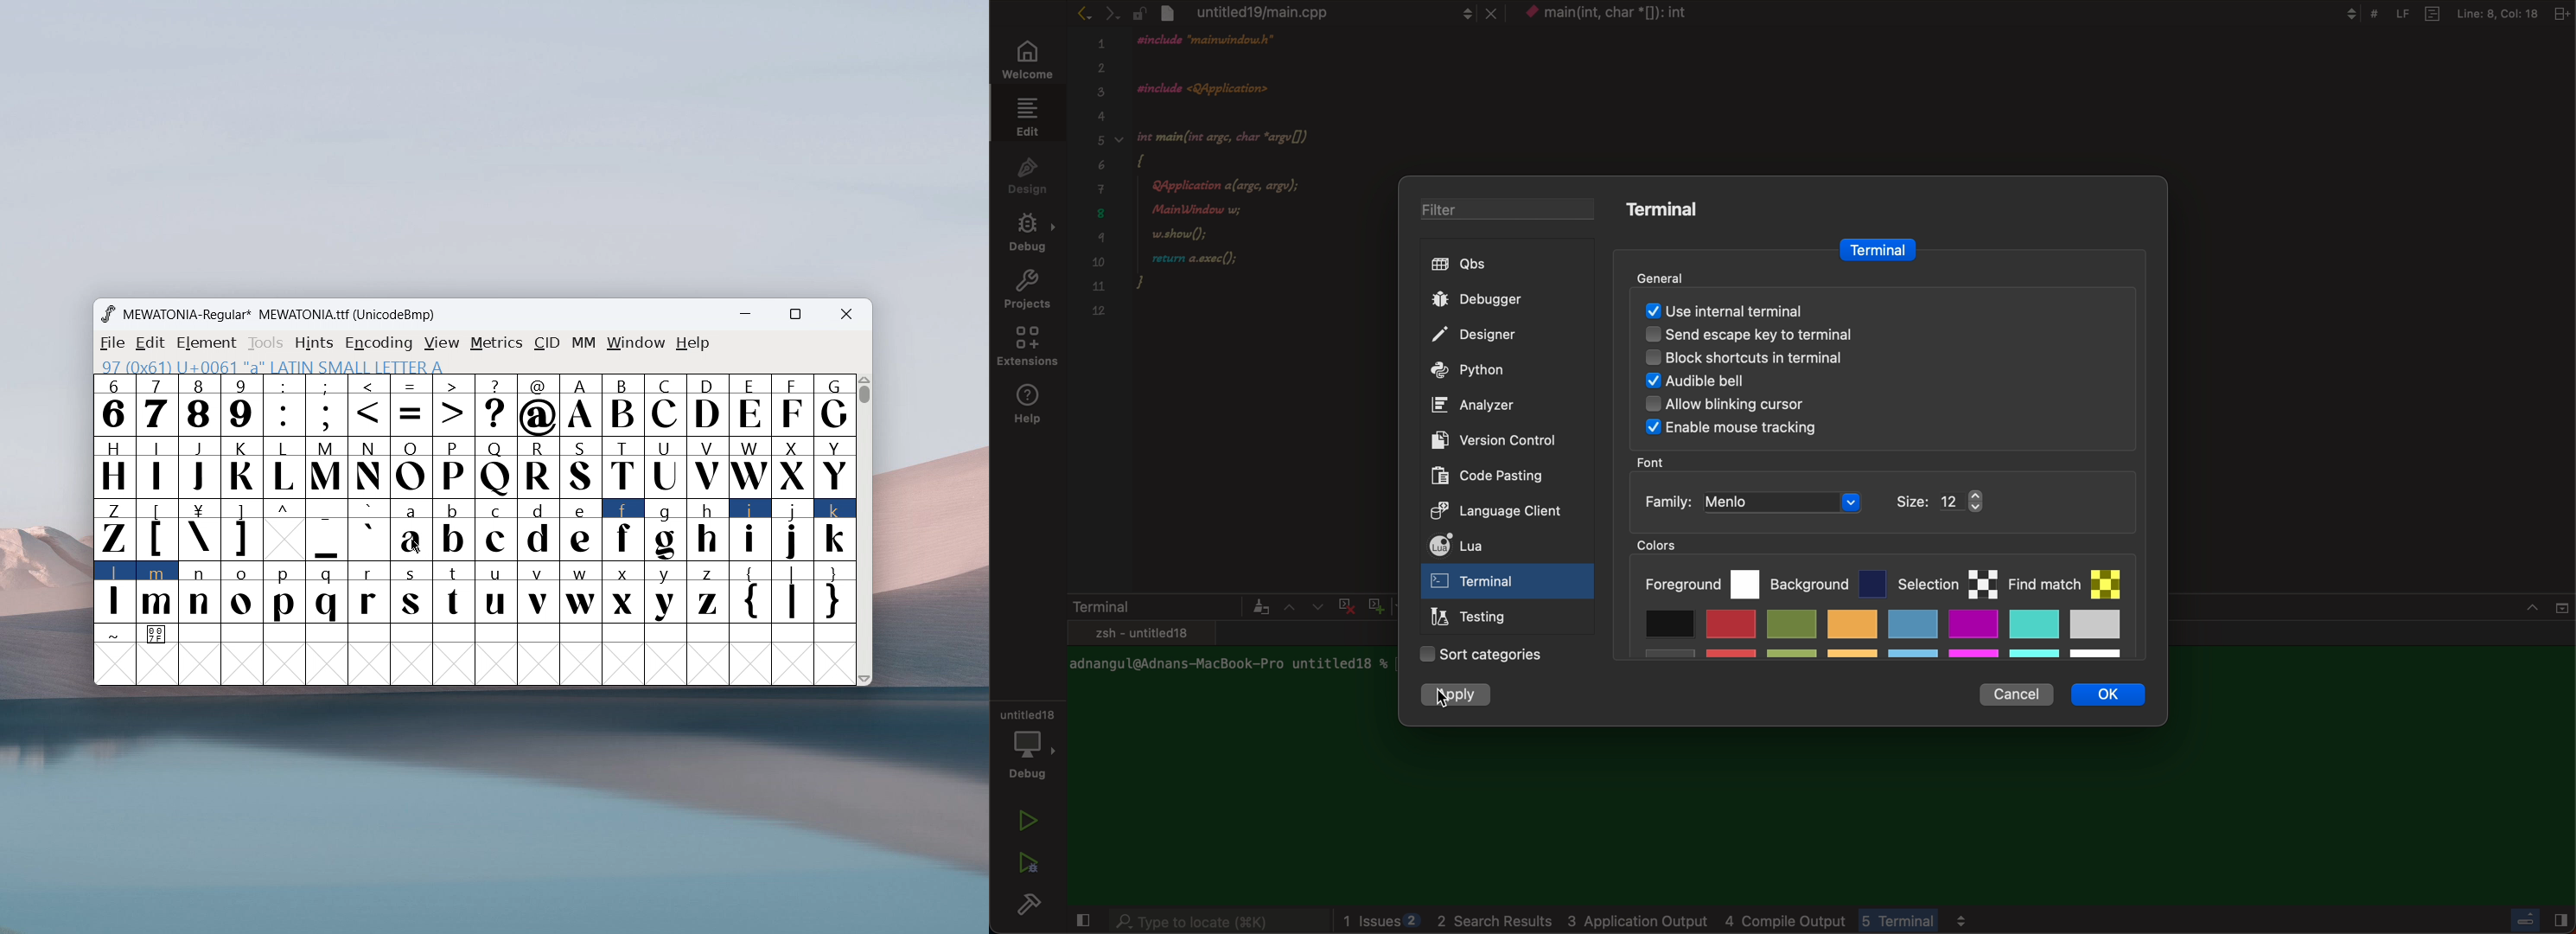 Image resolution: width=2576 pixels, height=952 pixels. Describe the element at coordinates (241, 530) in the screenshot. I see `]` at that location.